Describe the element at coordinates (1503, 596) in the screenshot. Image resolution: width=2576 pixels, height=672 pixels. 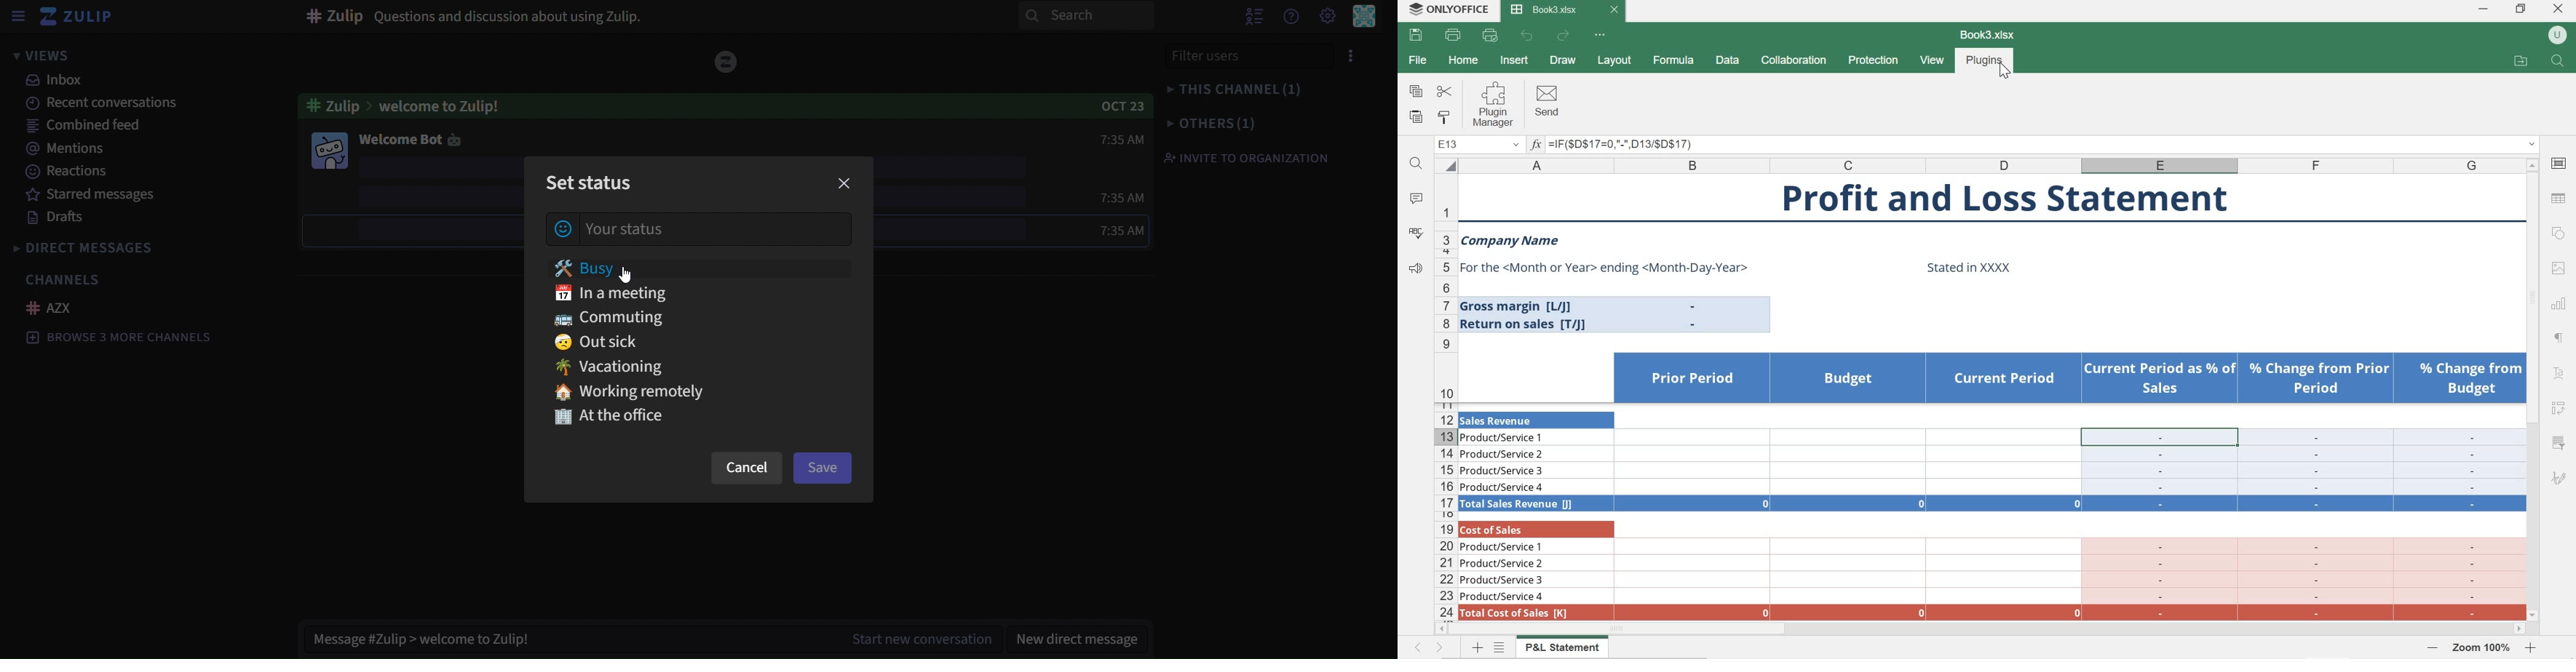
I see `Product/Service 4` at that location.